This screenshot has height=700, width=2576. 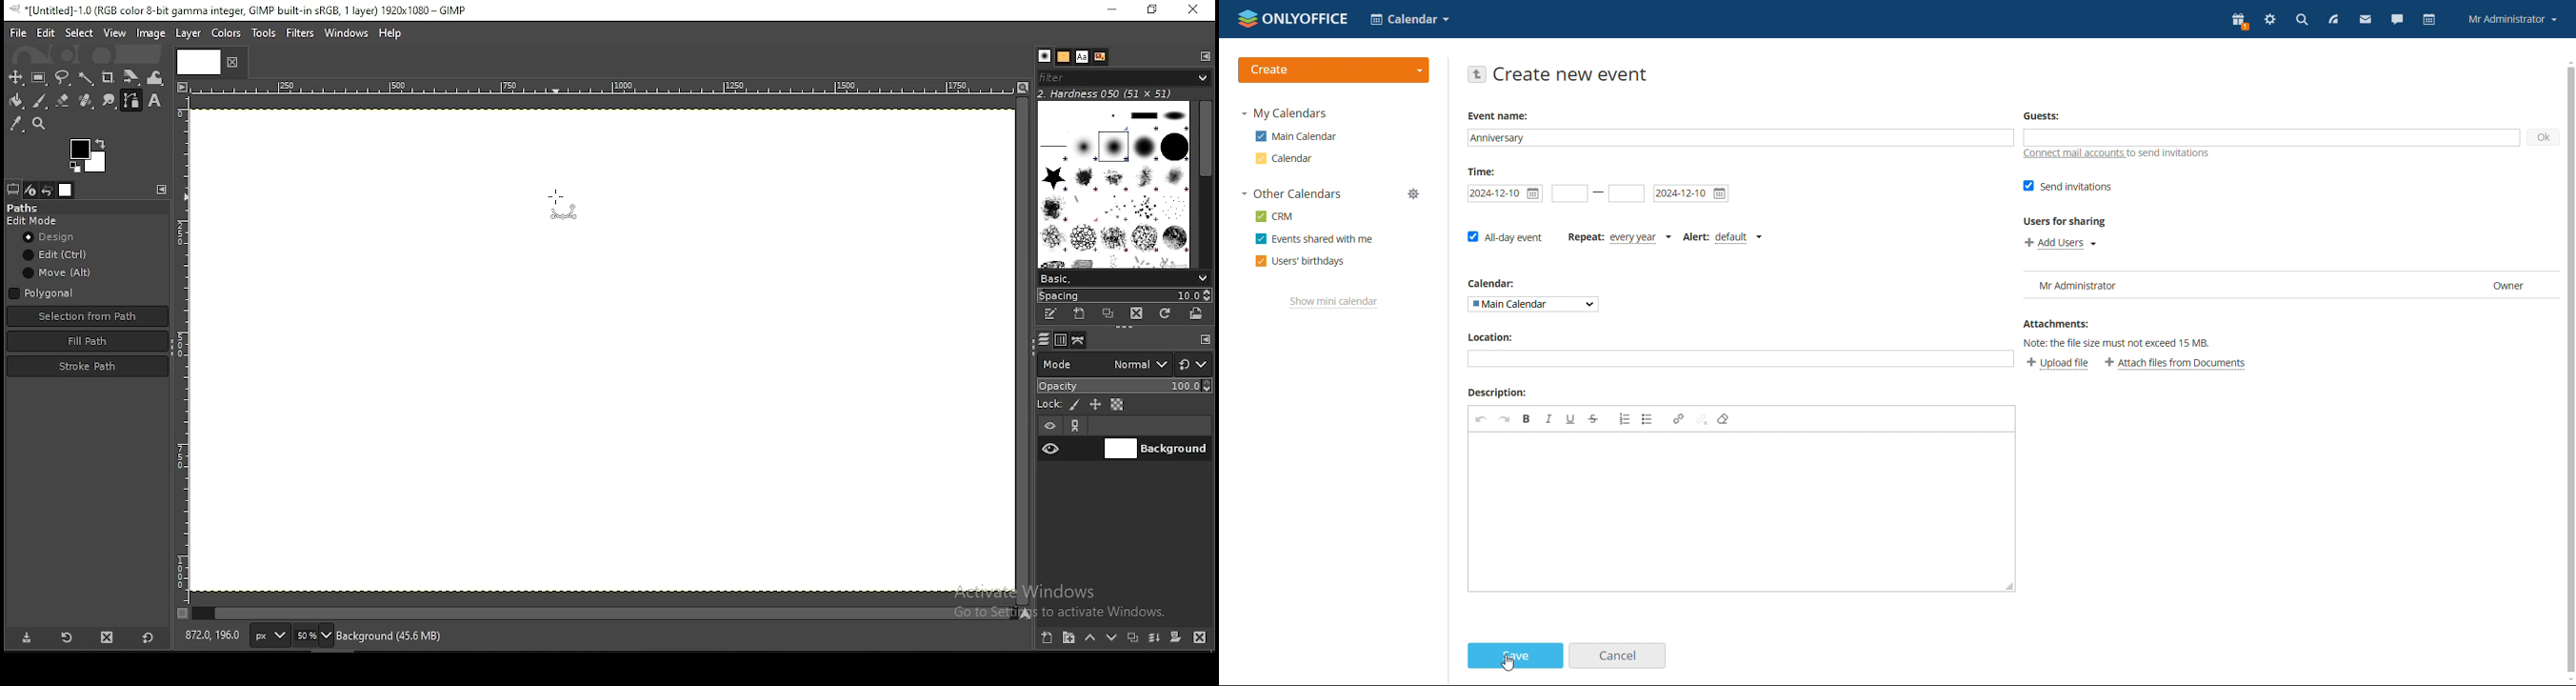 I want to click on insert/remove bulleted list, so click(x=1649, y=418).